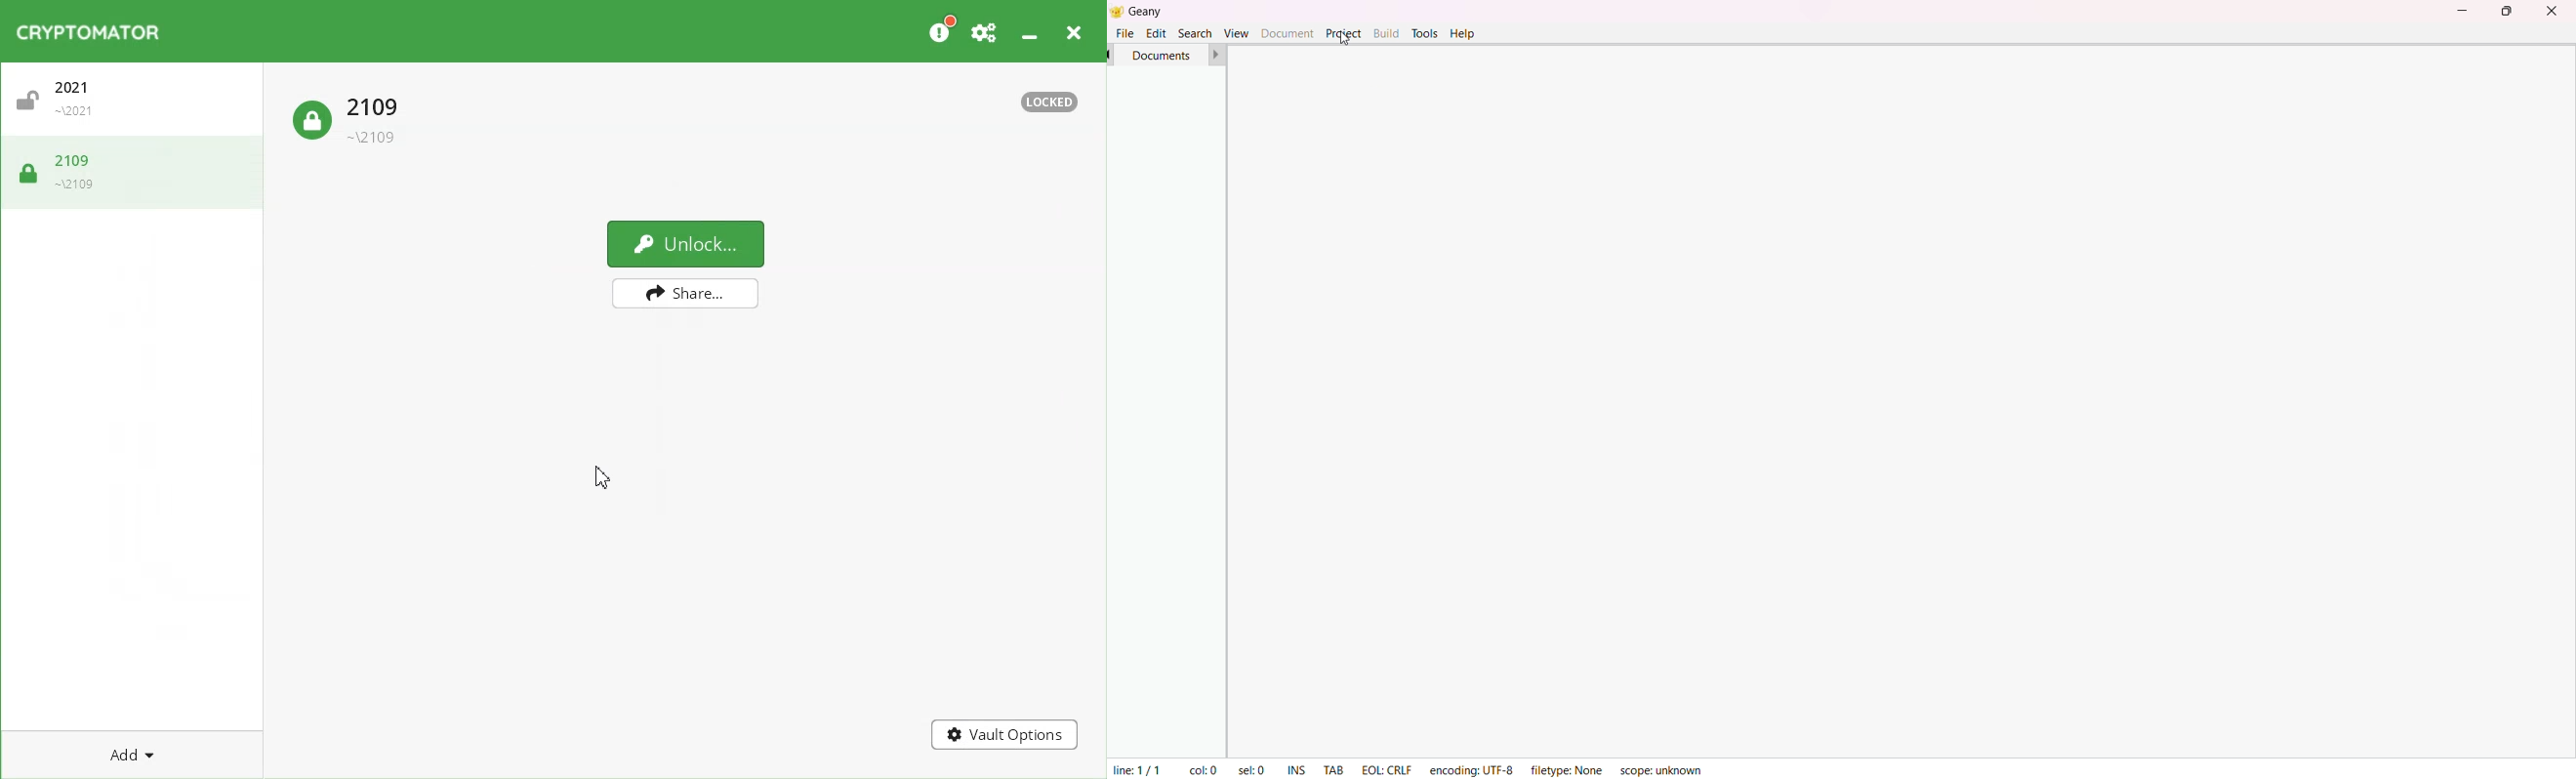 The width and height of the screenshot is (2576, 784). I want to click on build, so click(1386, 31).